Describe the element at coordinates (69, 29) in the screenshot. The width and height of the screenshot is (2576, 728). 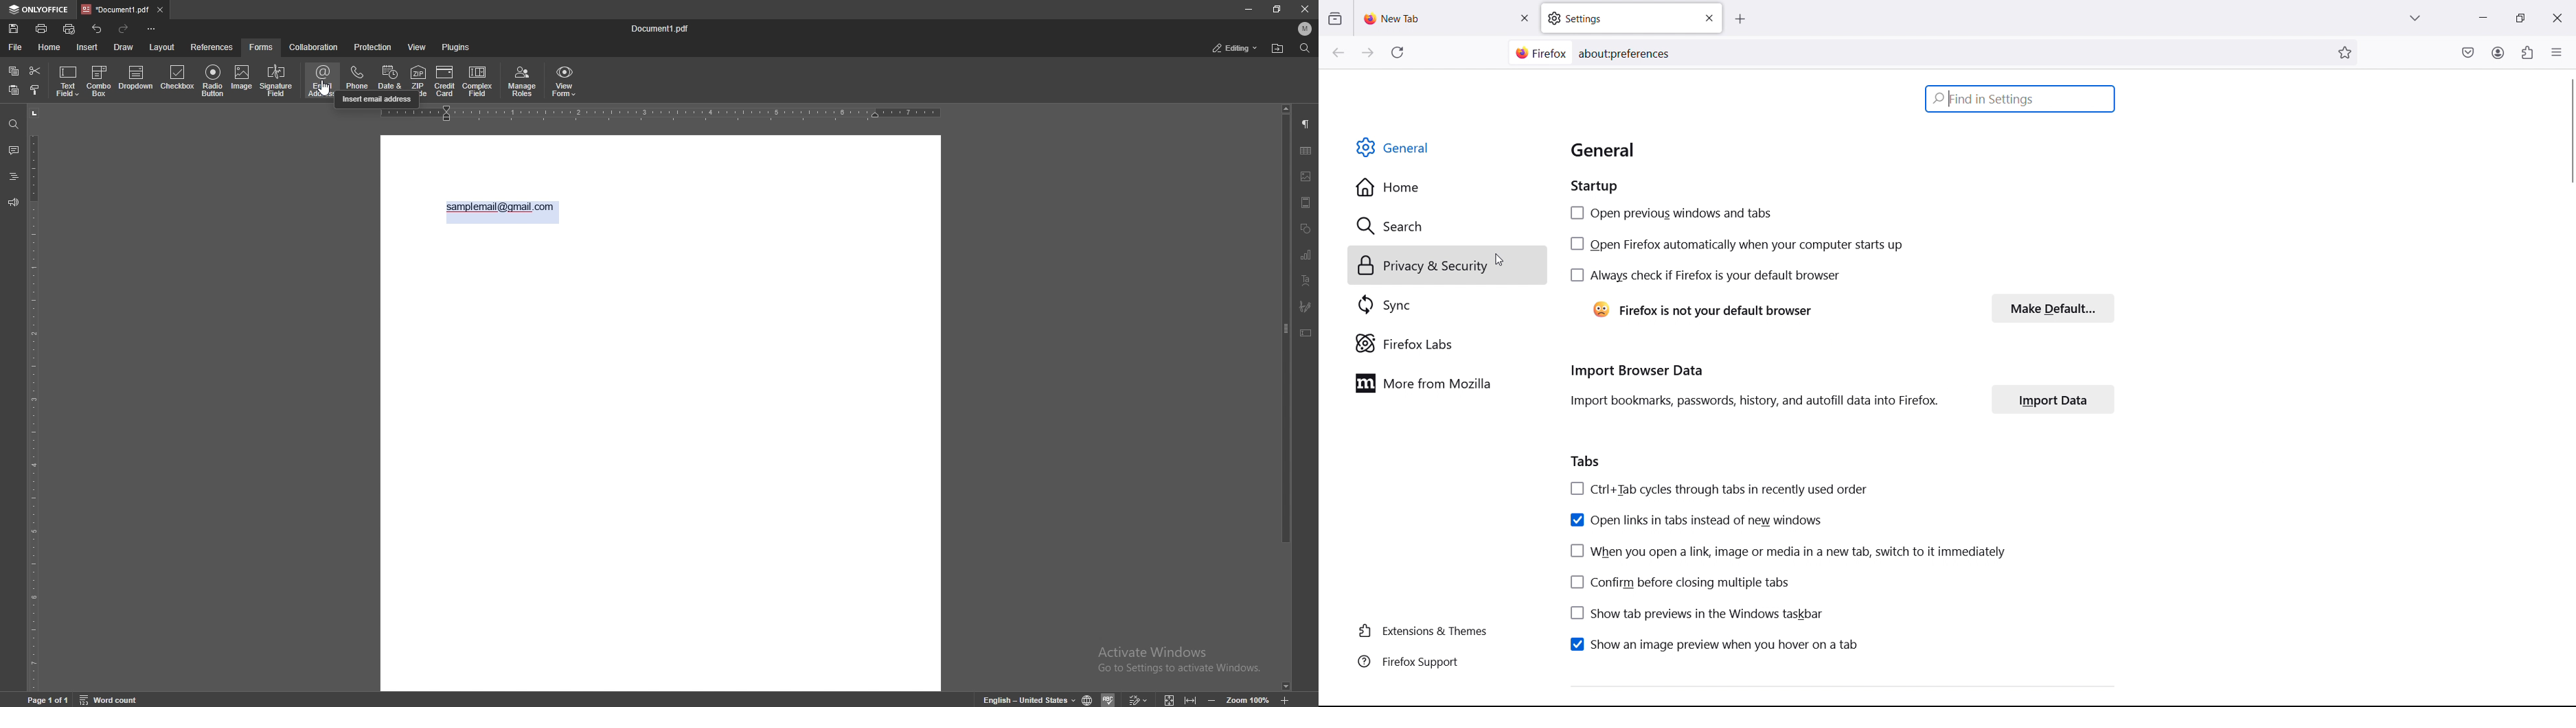
I see `quickprint` at that location.